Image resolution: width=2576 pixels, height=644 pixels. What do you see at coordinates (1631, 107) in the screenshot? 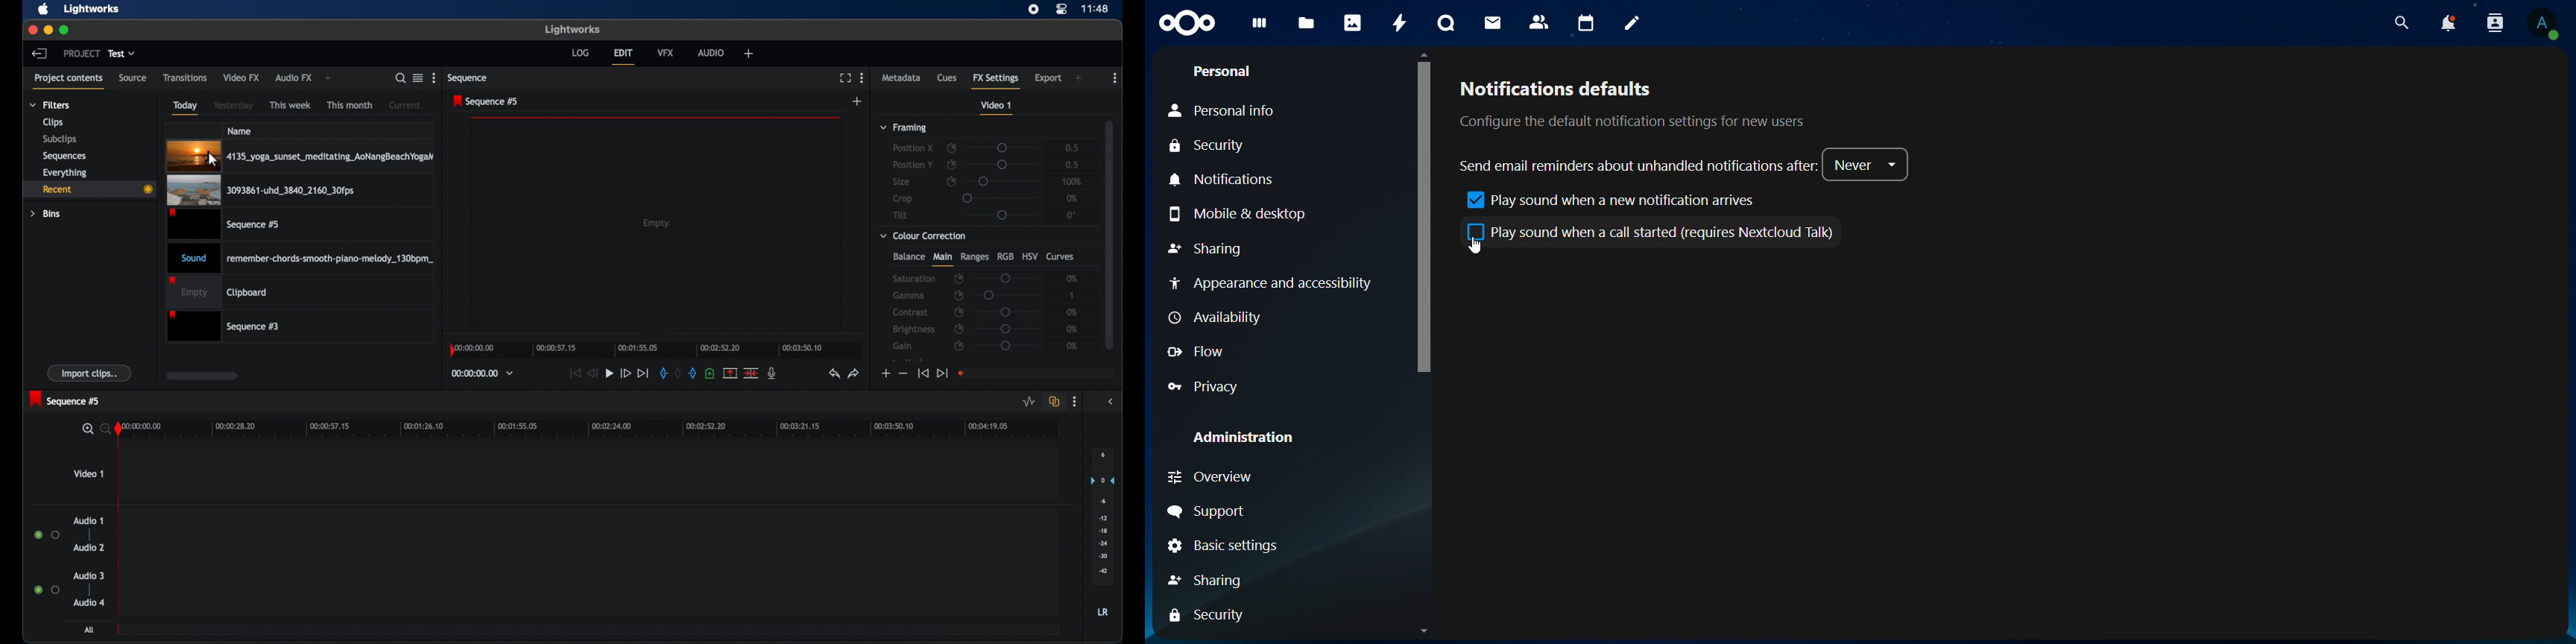
I see `notifications defaults` at bounding box center [1631, 107].